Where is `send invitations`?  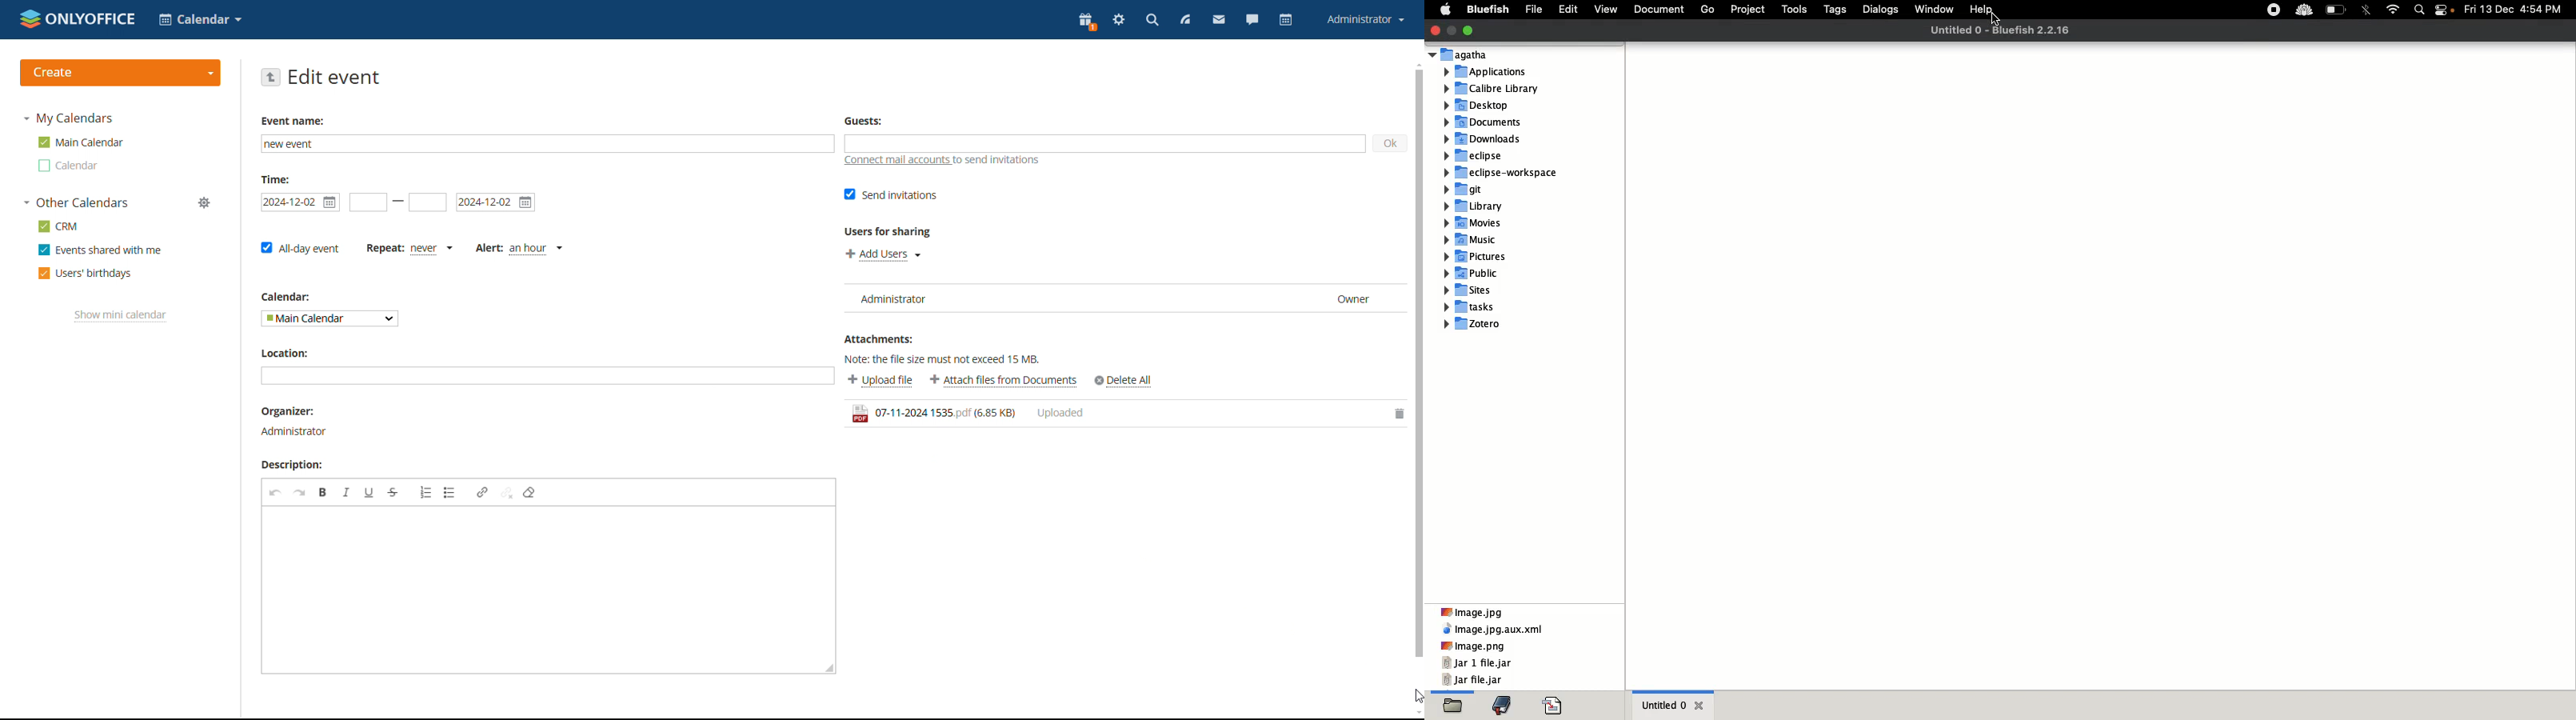
send invitations is located at coordinates (890, 195).